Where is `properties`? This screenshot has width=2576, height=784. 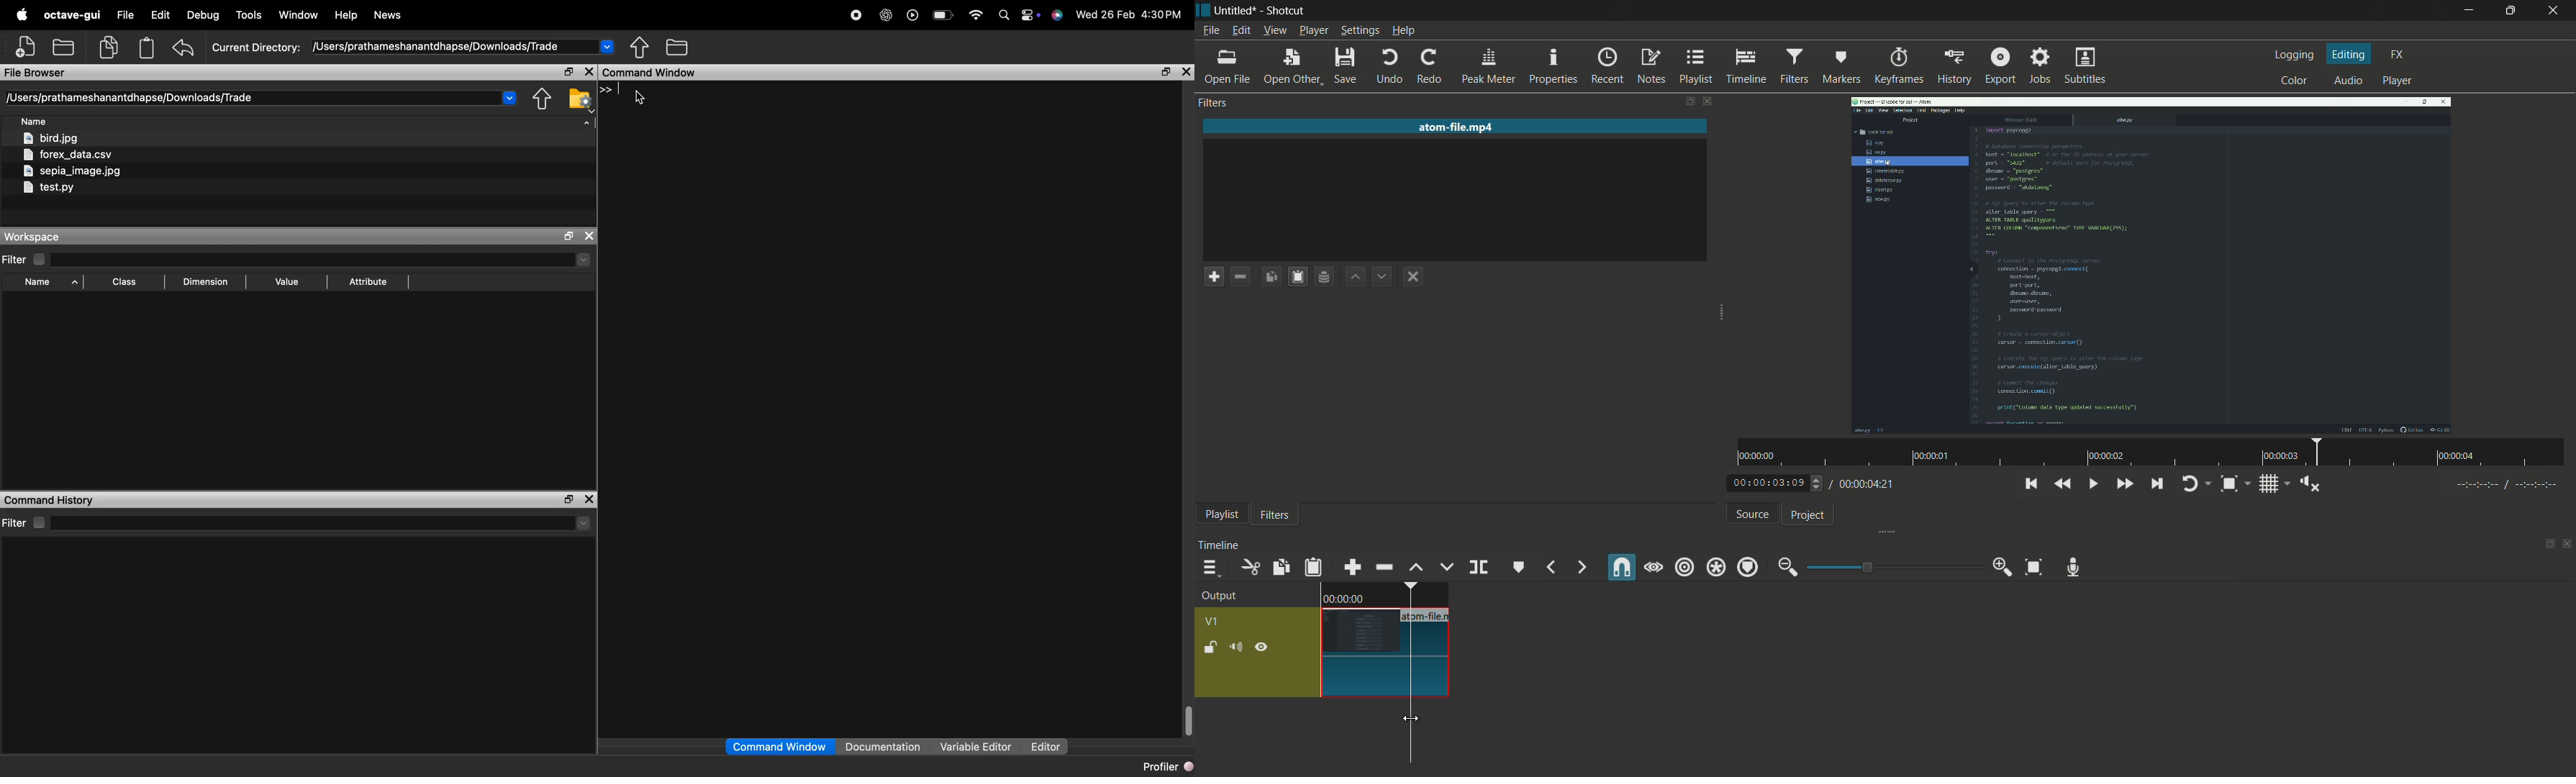 properties is located at coordinates (1554, 65).